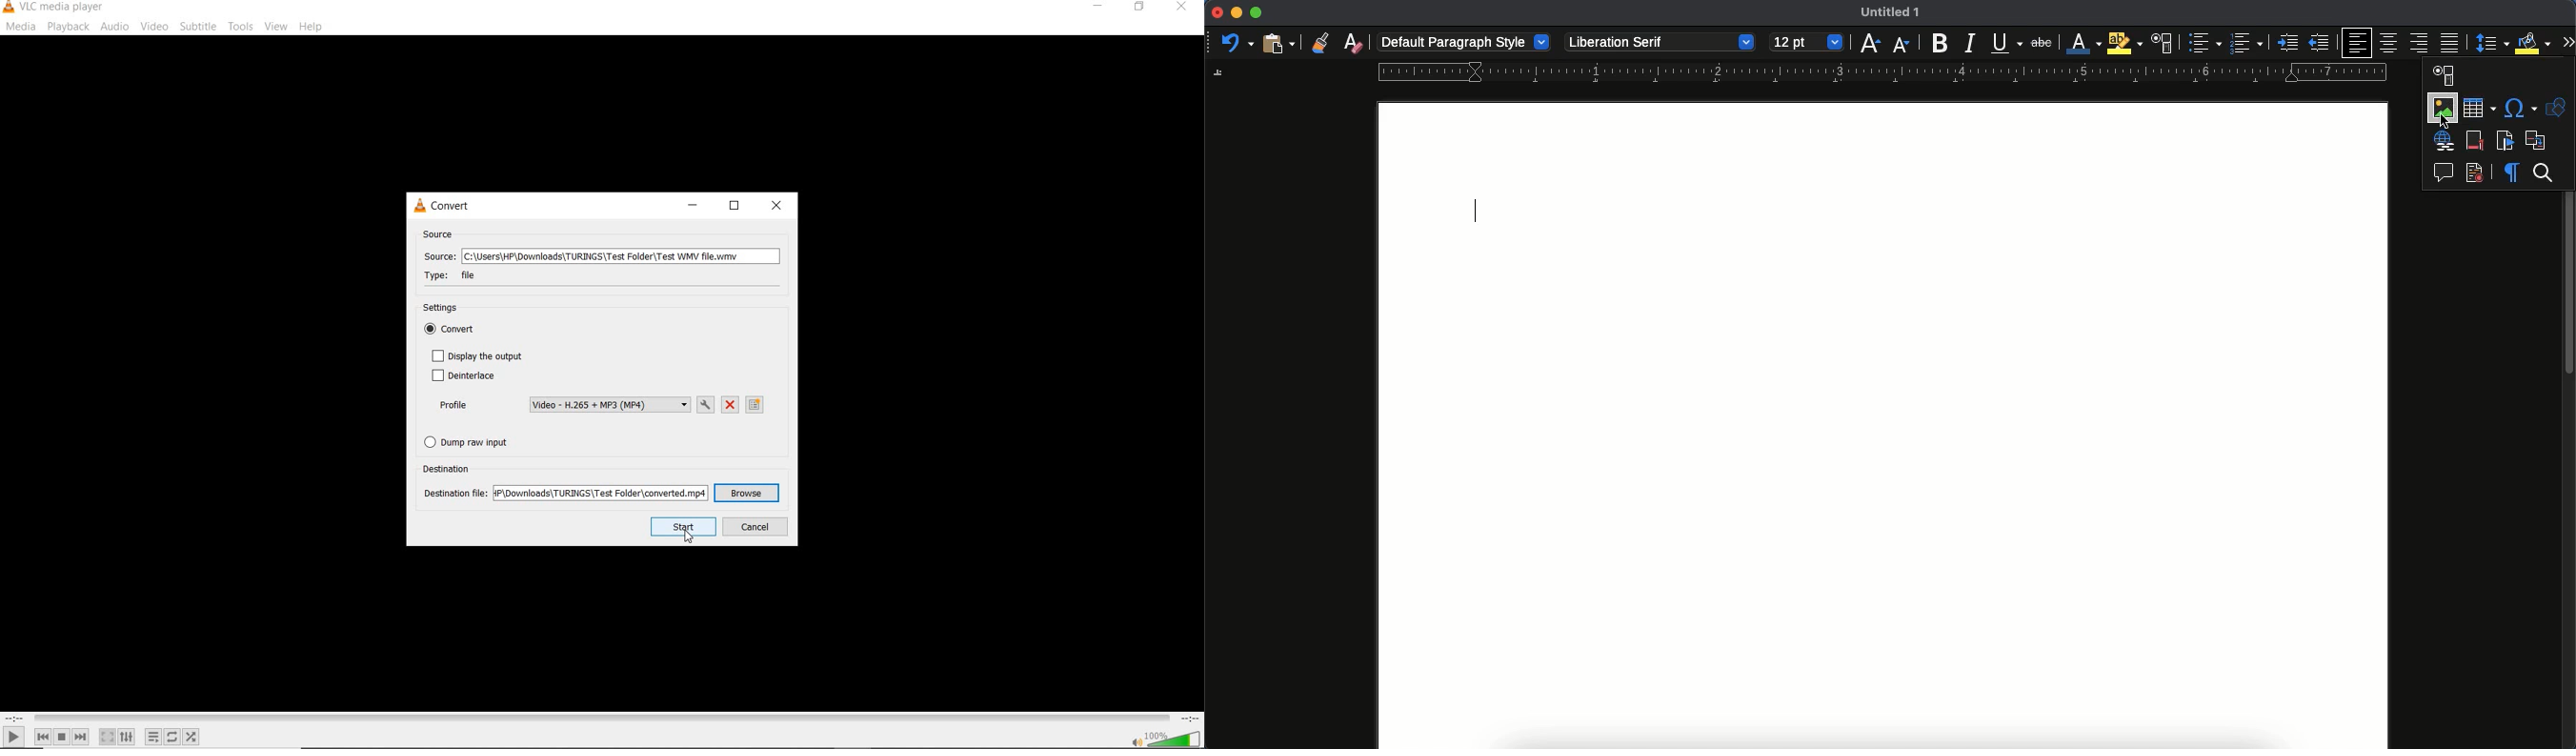 The image size is (2576, 756). I want to click on help, so click(311, 28).